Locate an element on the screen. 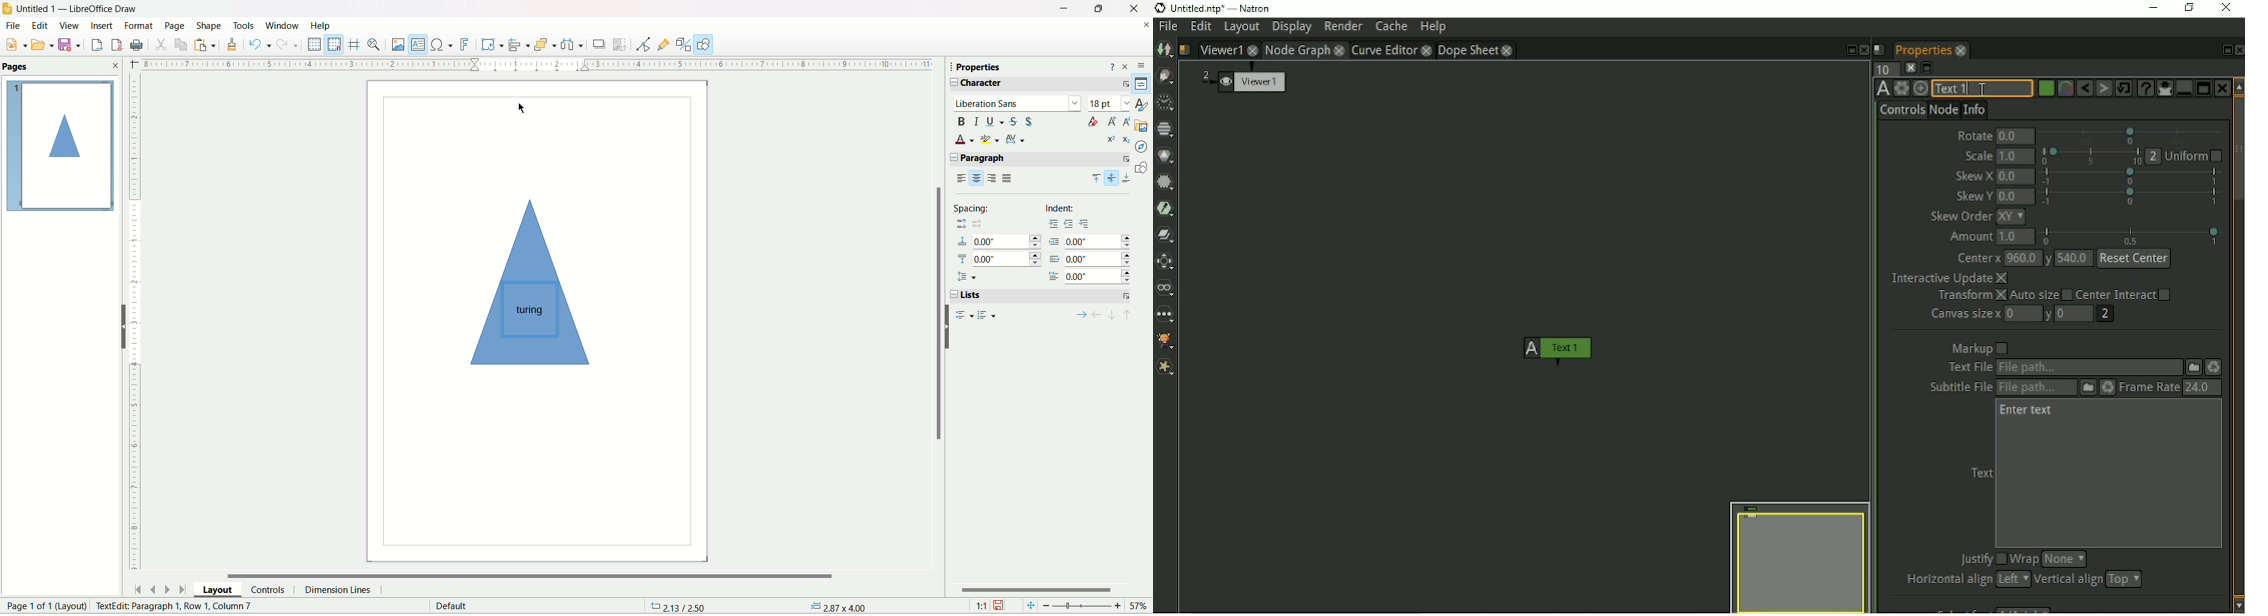 This screenshot has width=2268, height=616. Gallery is located at coordinates (1142, 124).